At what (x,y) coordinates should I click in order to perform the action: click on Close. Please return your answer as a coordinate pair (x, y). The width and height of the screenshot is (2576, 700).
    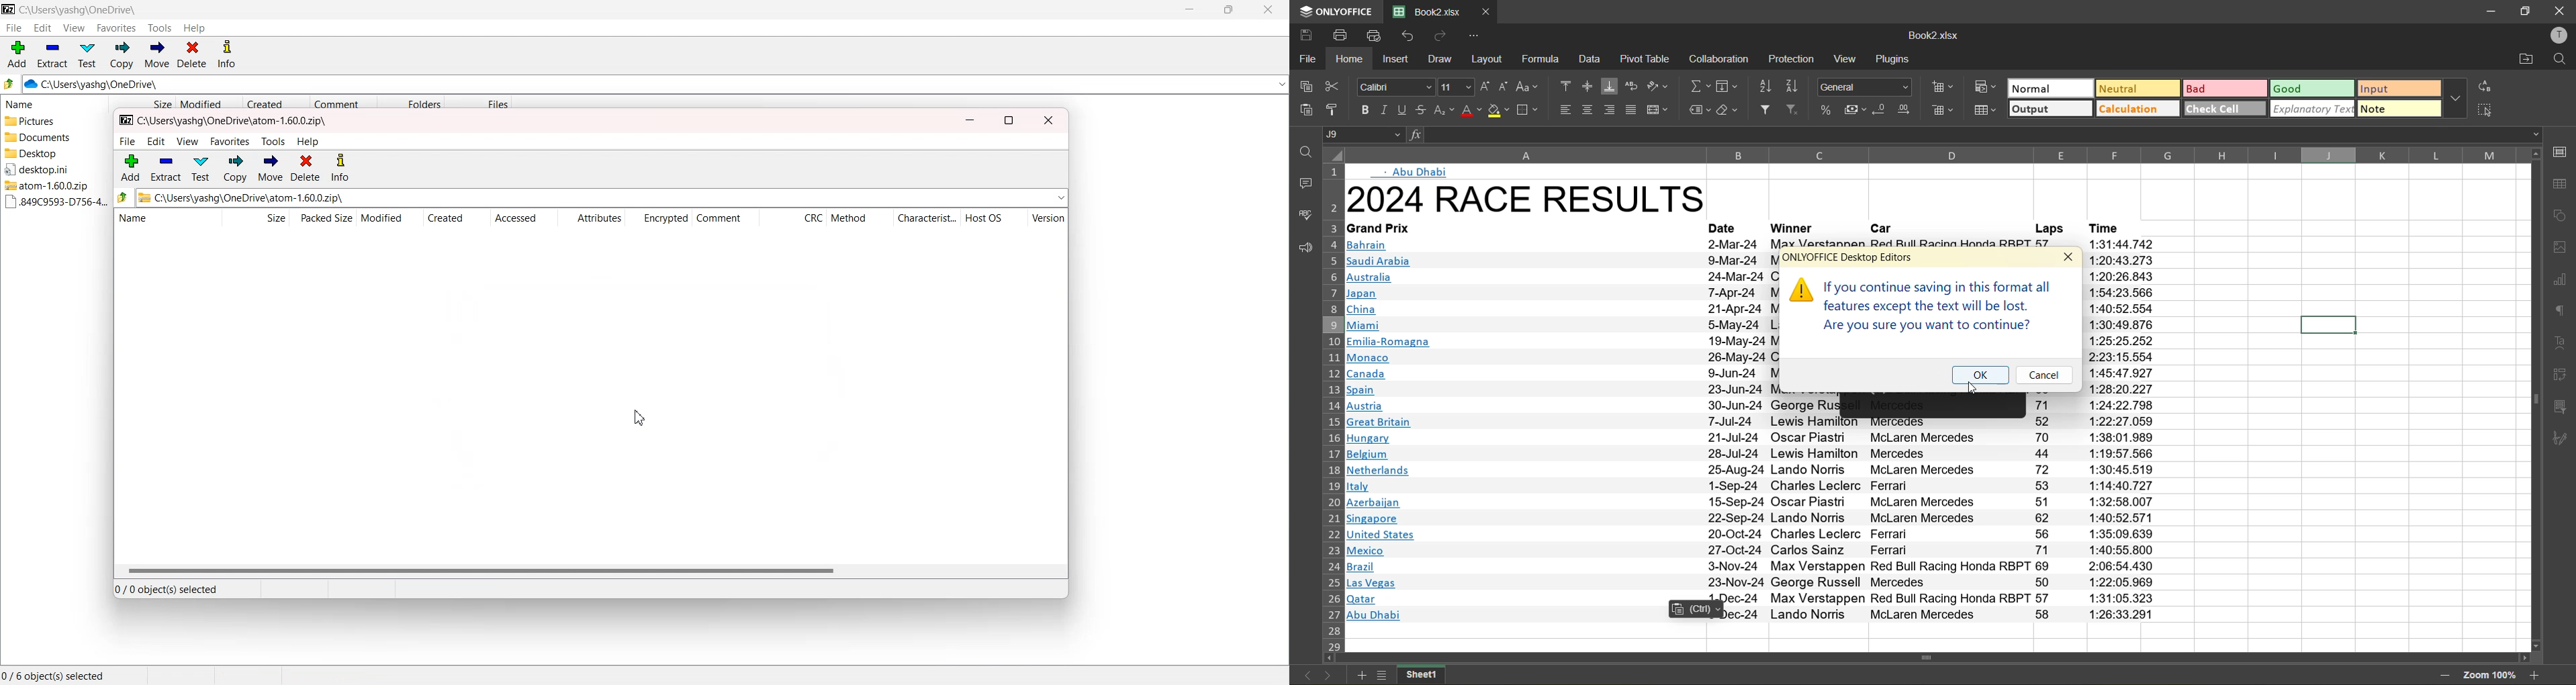
    Looking at the image, I should click on (1267, 9).